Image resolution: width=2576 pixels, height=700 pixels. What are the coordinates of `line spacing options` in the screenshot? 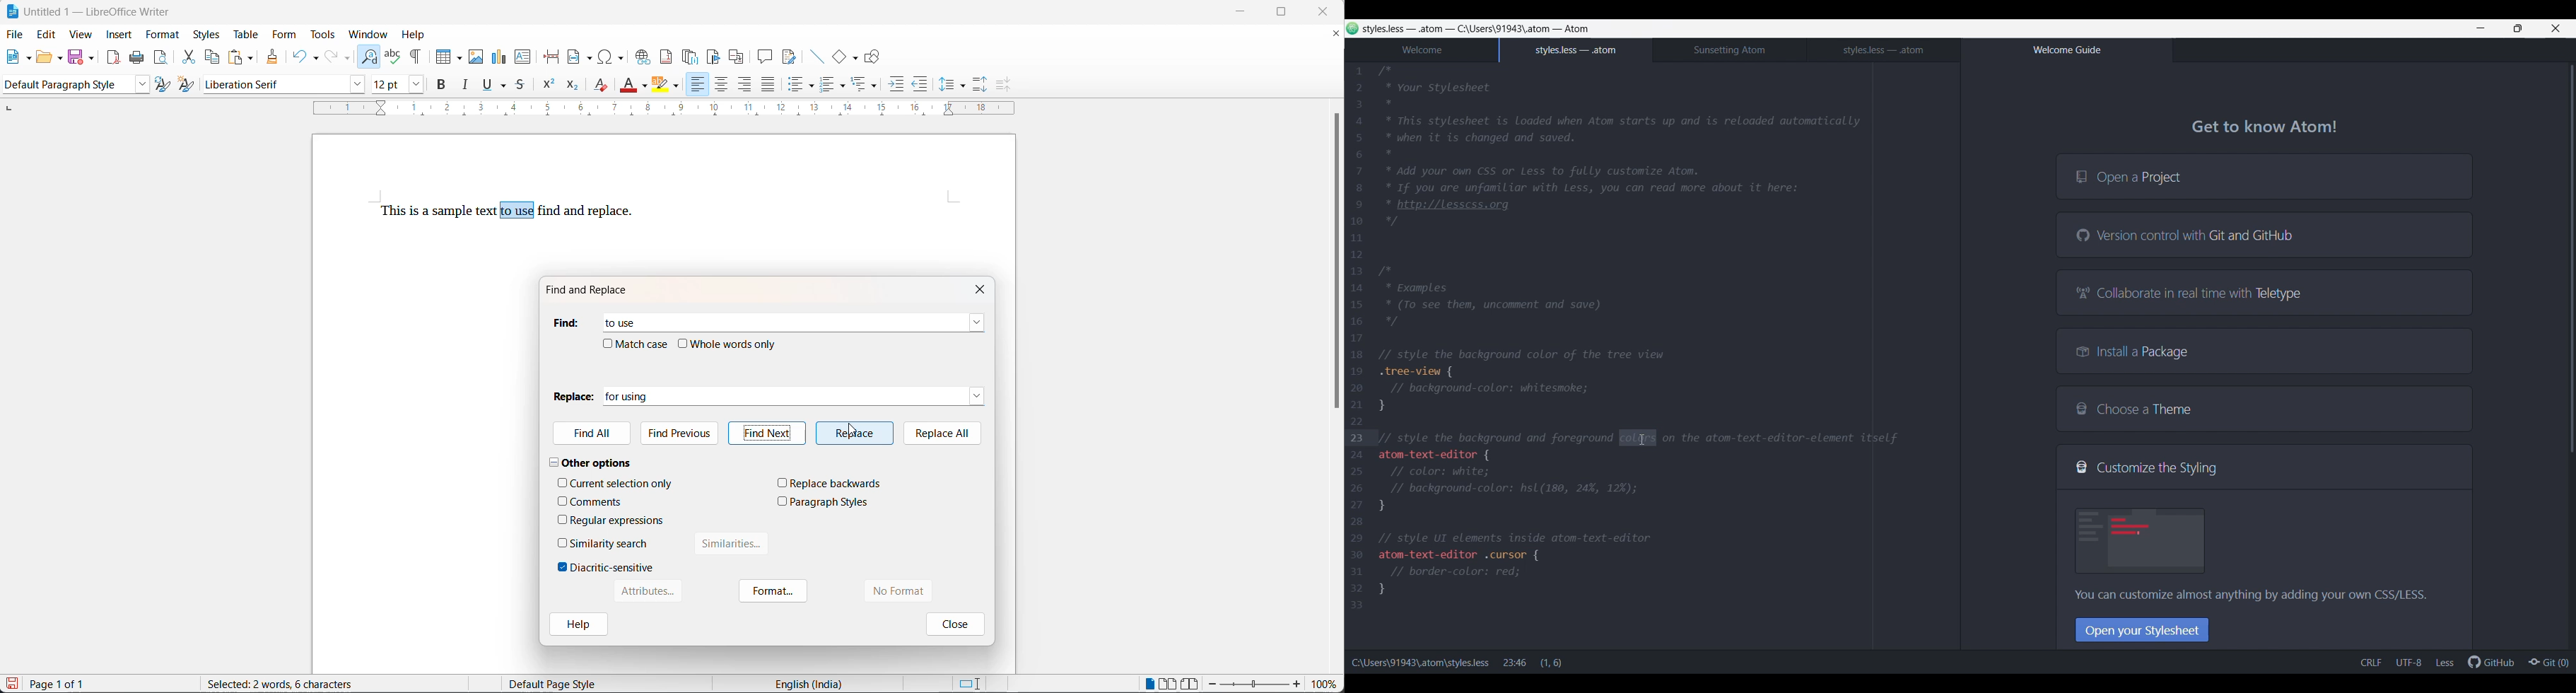 It's located at (946, 85).